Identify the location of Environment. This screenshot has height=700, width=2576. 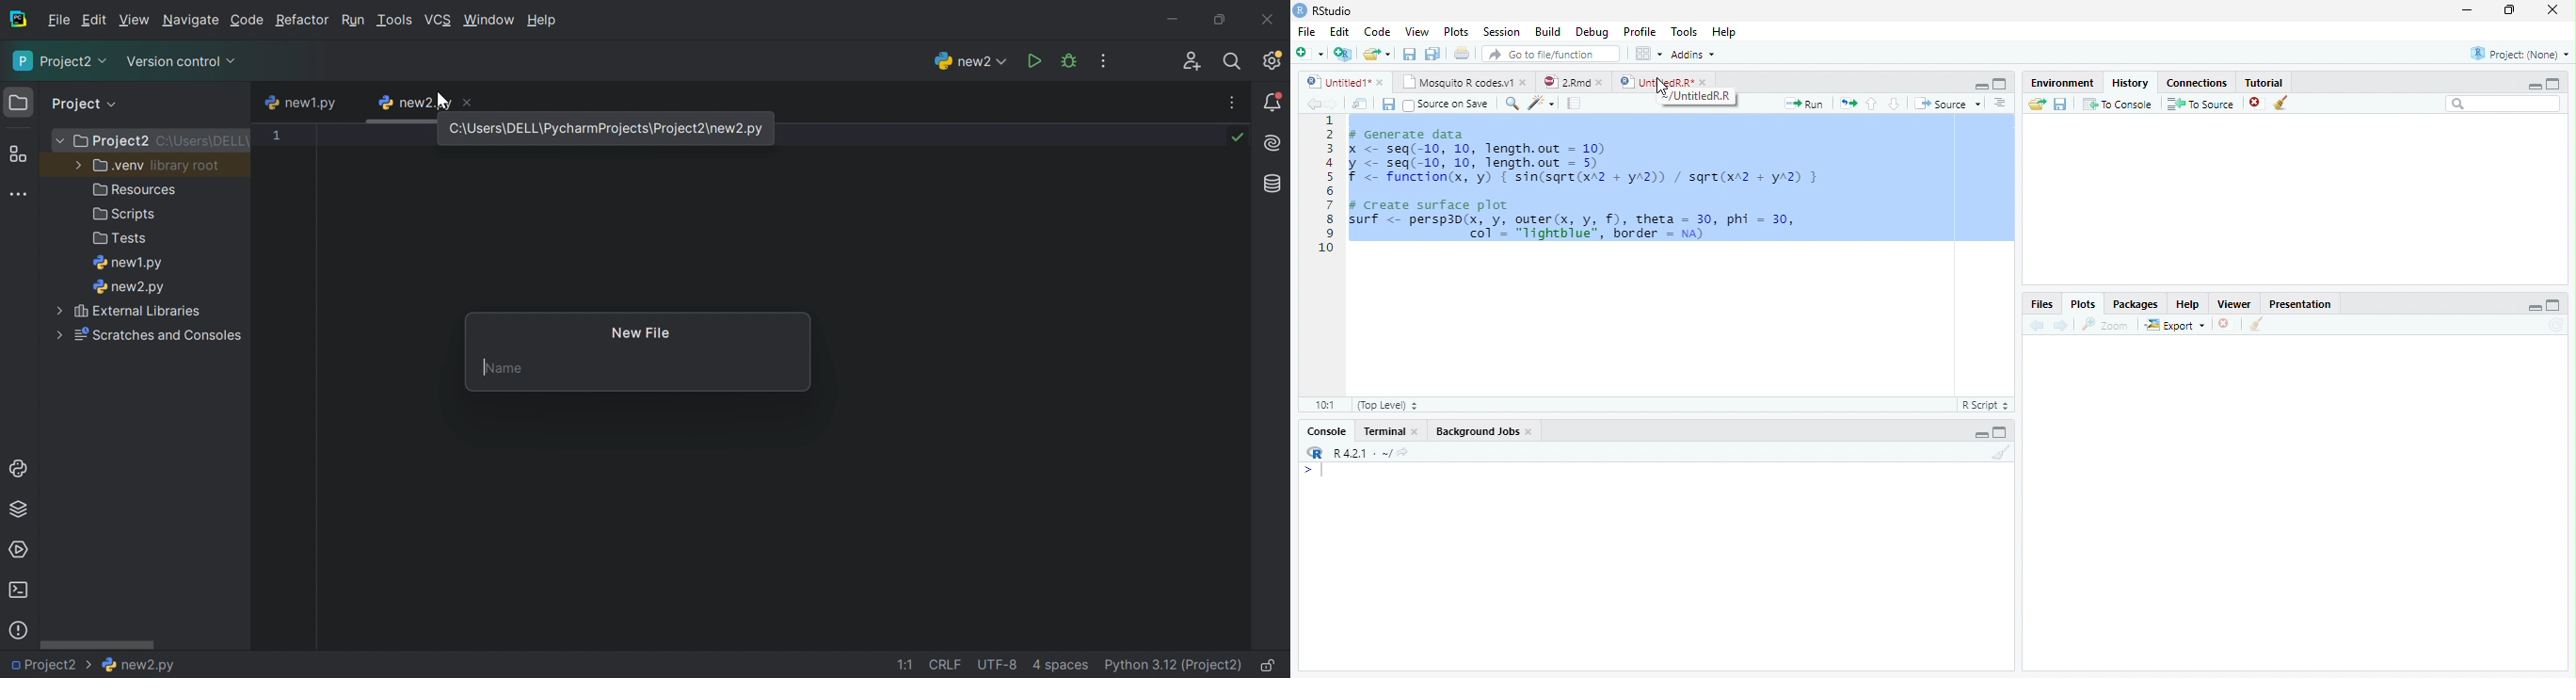
(2062, 83).